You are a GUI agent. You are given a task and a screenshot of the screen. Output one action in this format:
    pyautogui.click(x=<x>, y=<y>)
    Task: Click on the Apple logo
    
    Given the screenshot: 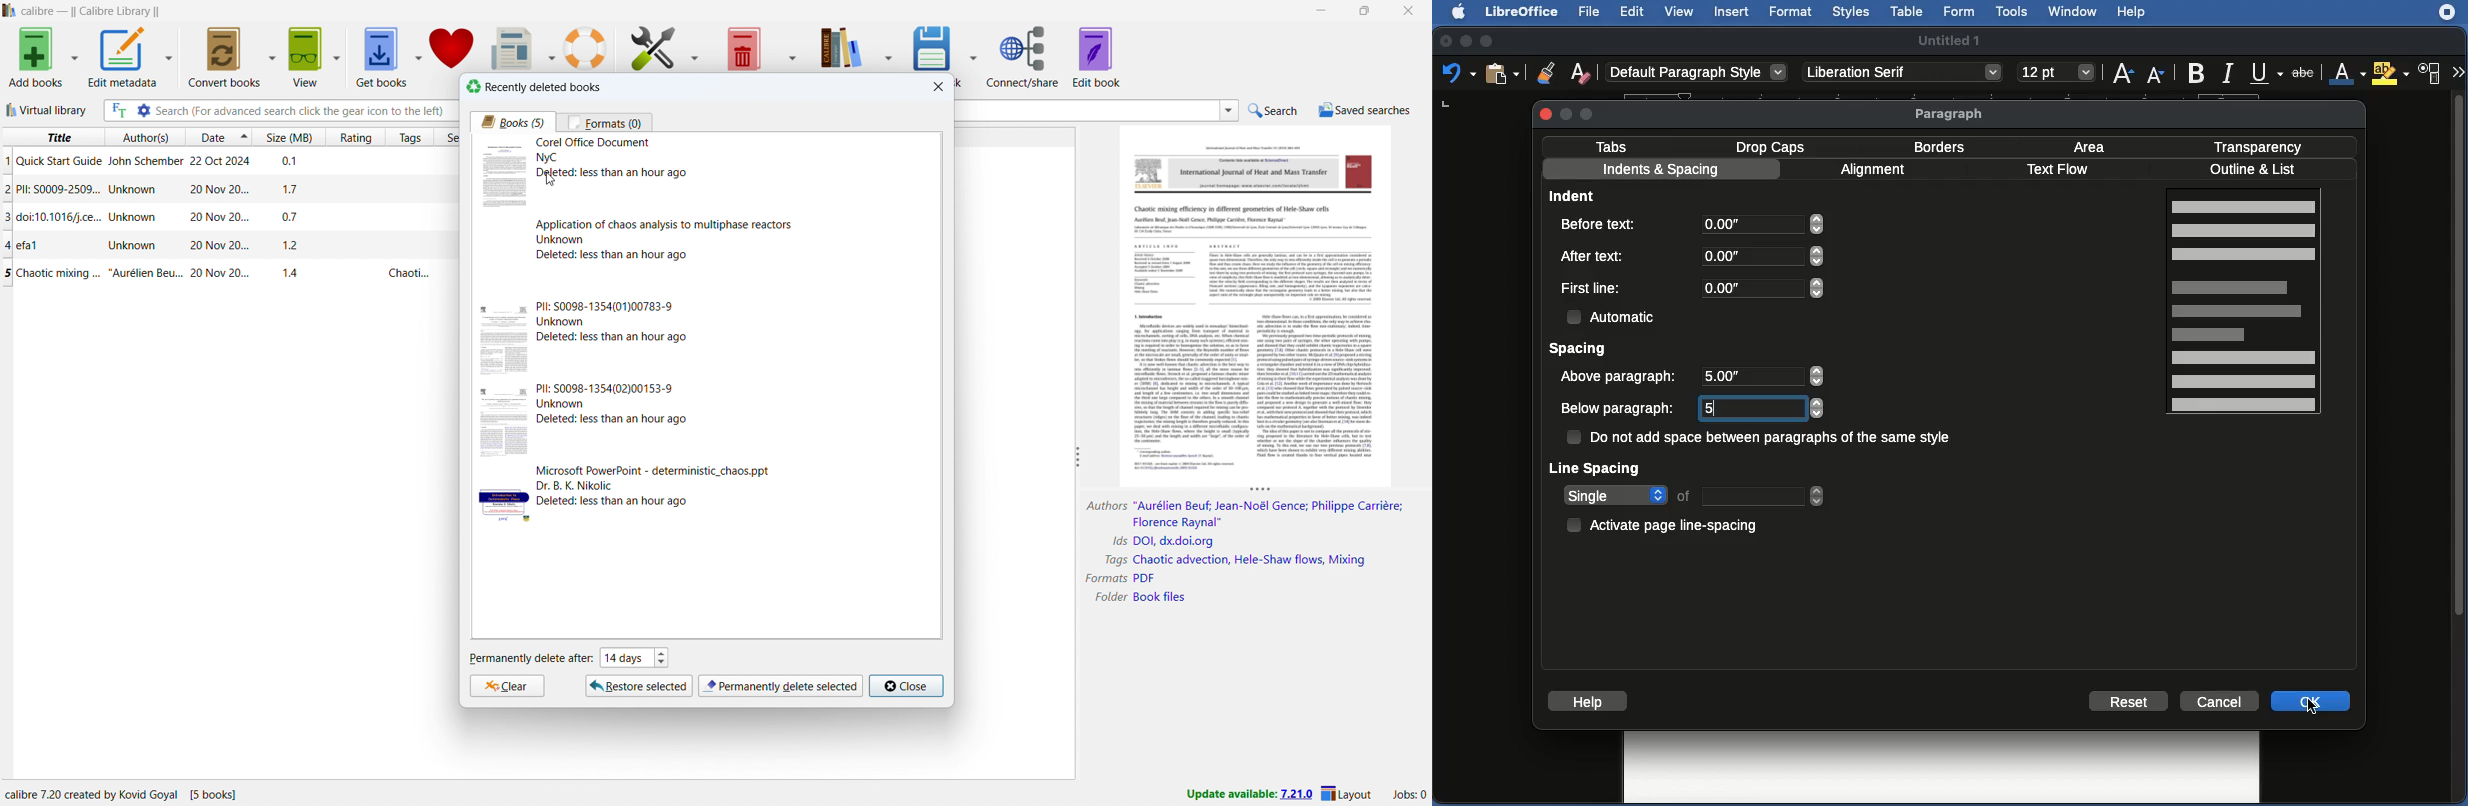 What is the action you would take?
    pyautogui.click(x=1453, y=11)
    